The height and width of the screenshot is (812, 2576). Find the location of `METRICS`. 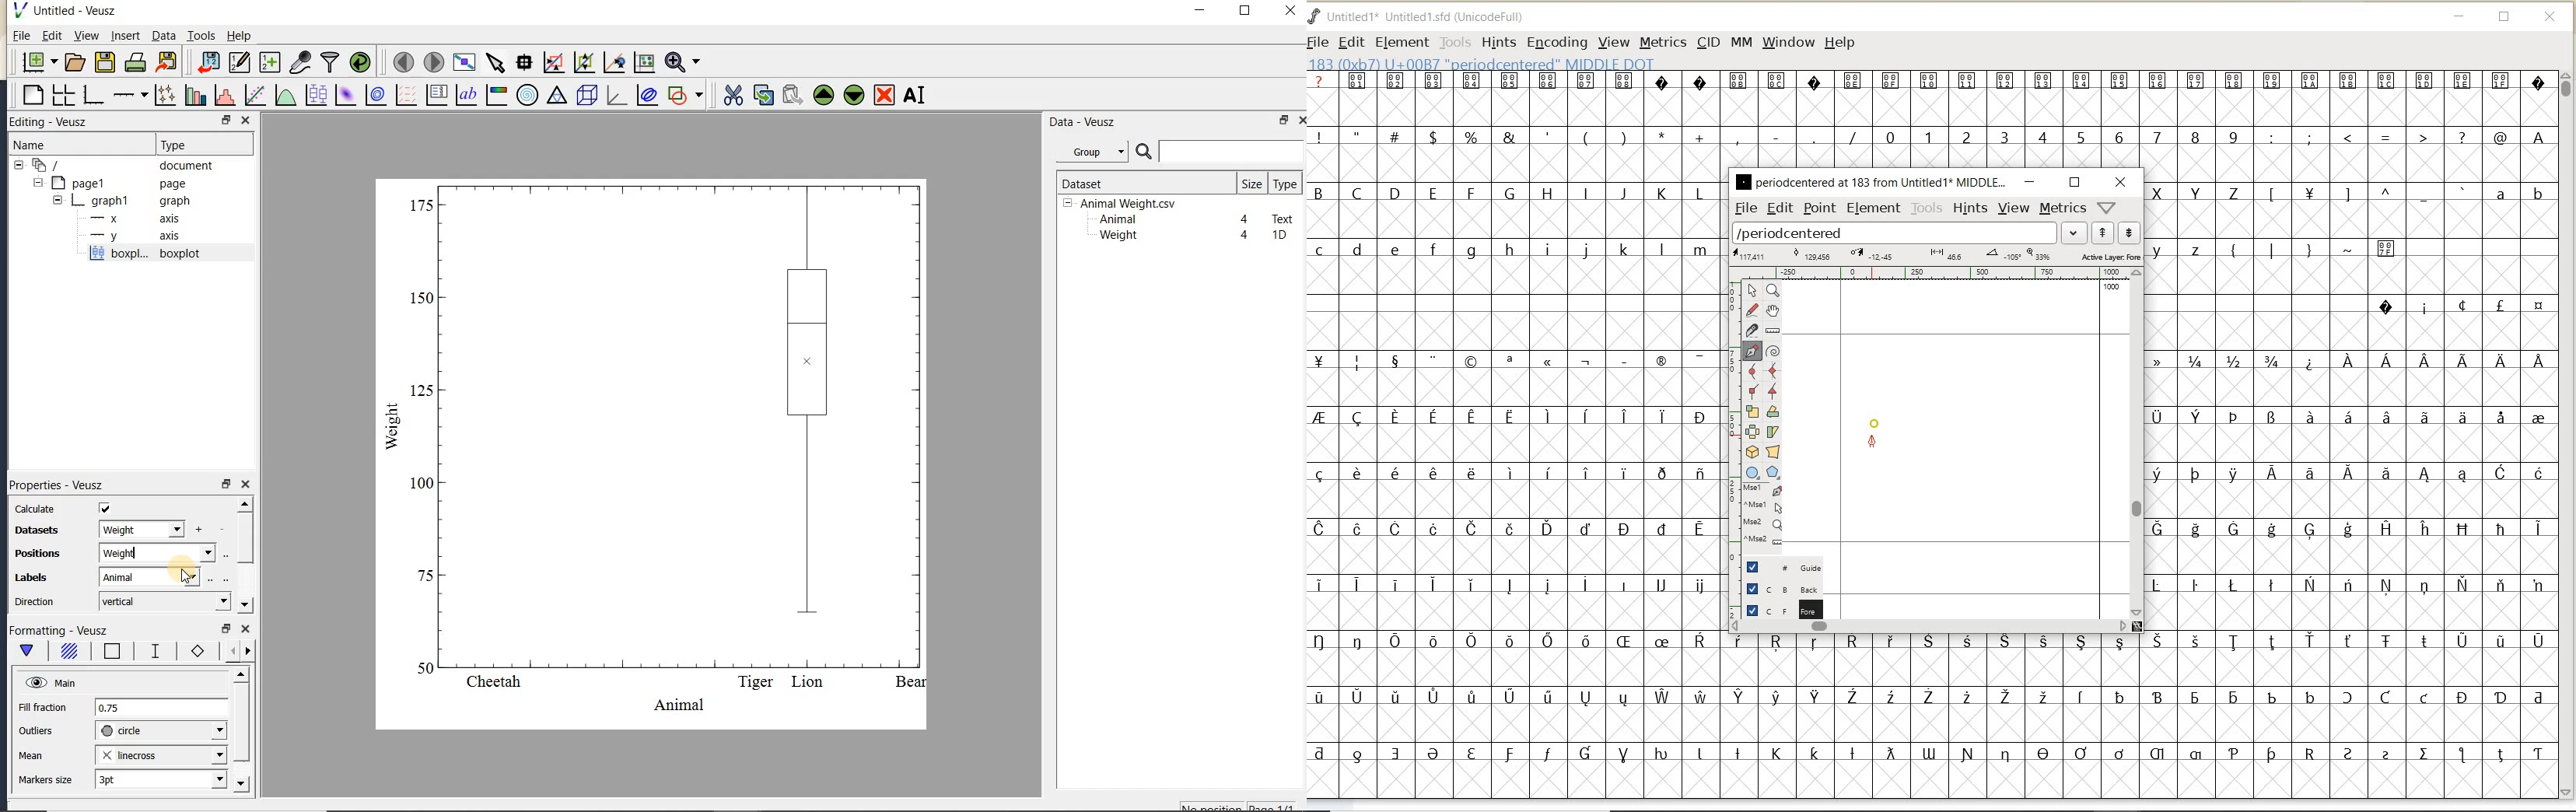

METRICS is located at coordinates (1662, 44).